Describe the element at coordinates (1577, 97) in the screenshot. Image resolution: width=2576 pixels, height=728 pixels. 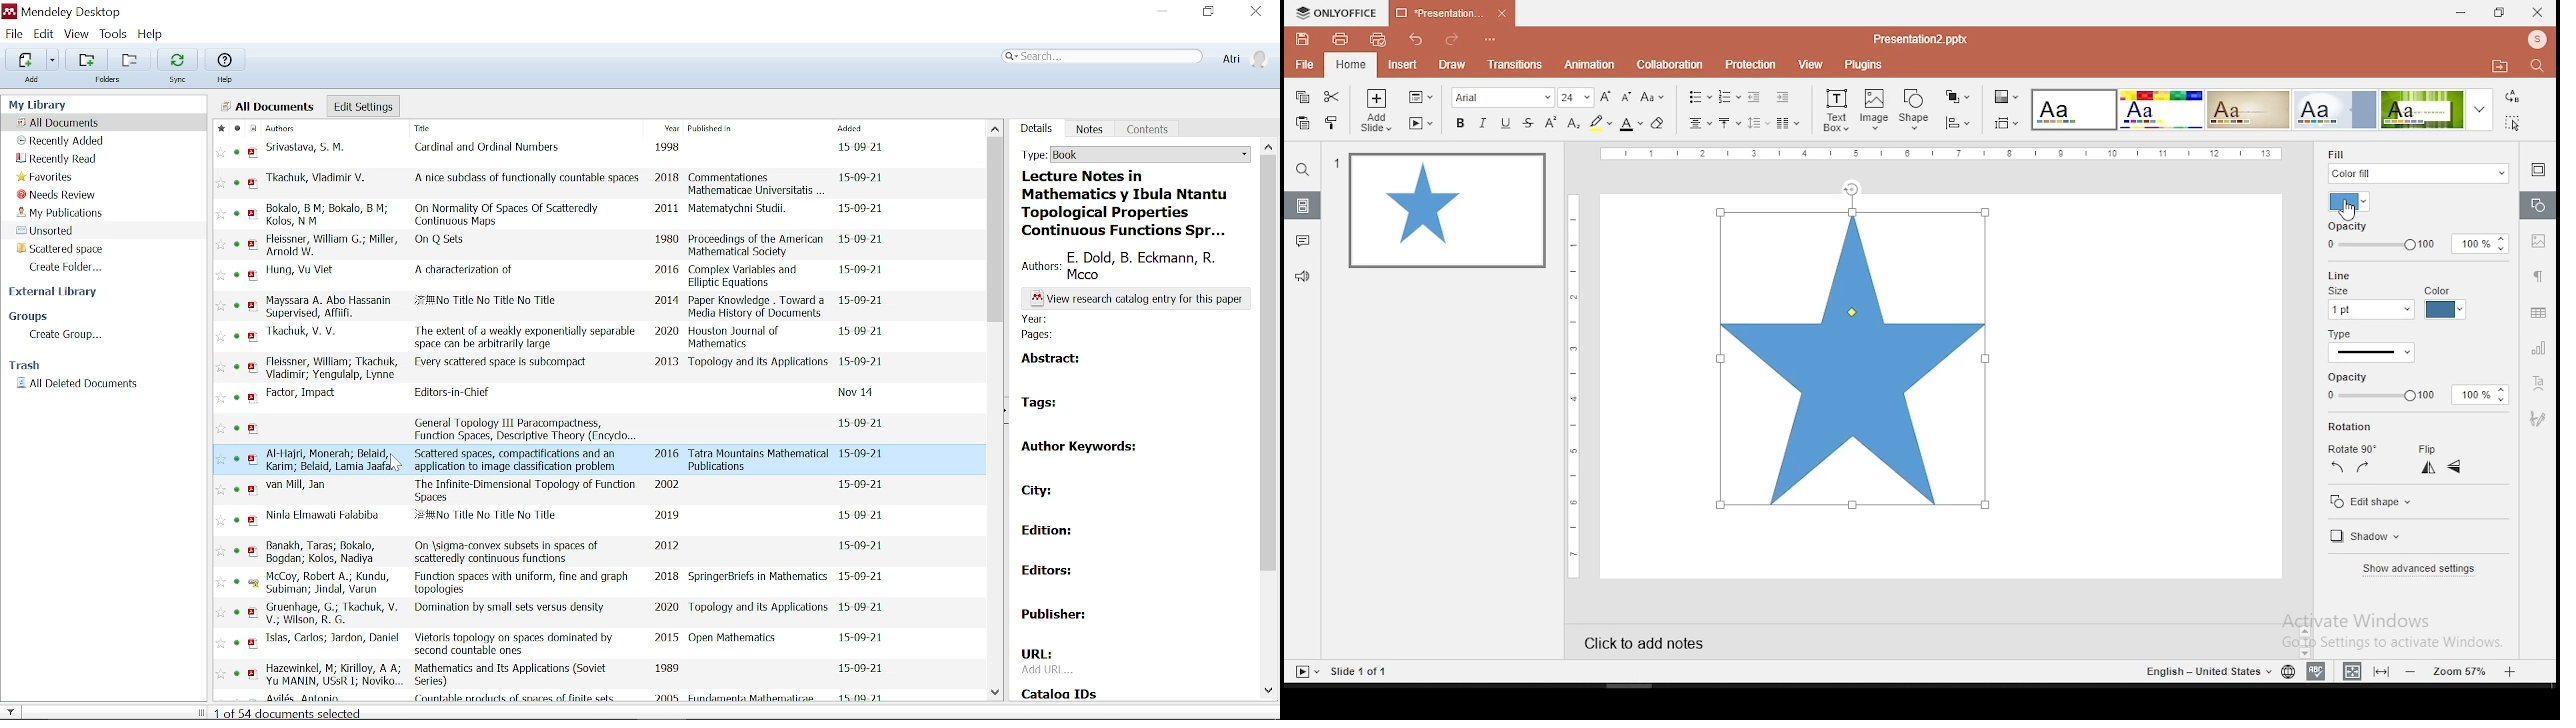
I see `font size` at that location.